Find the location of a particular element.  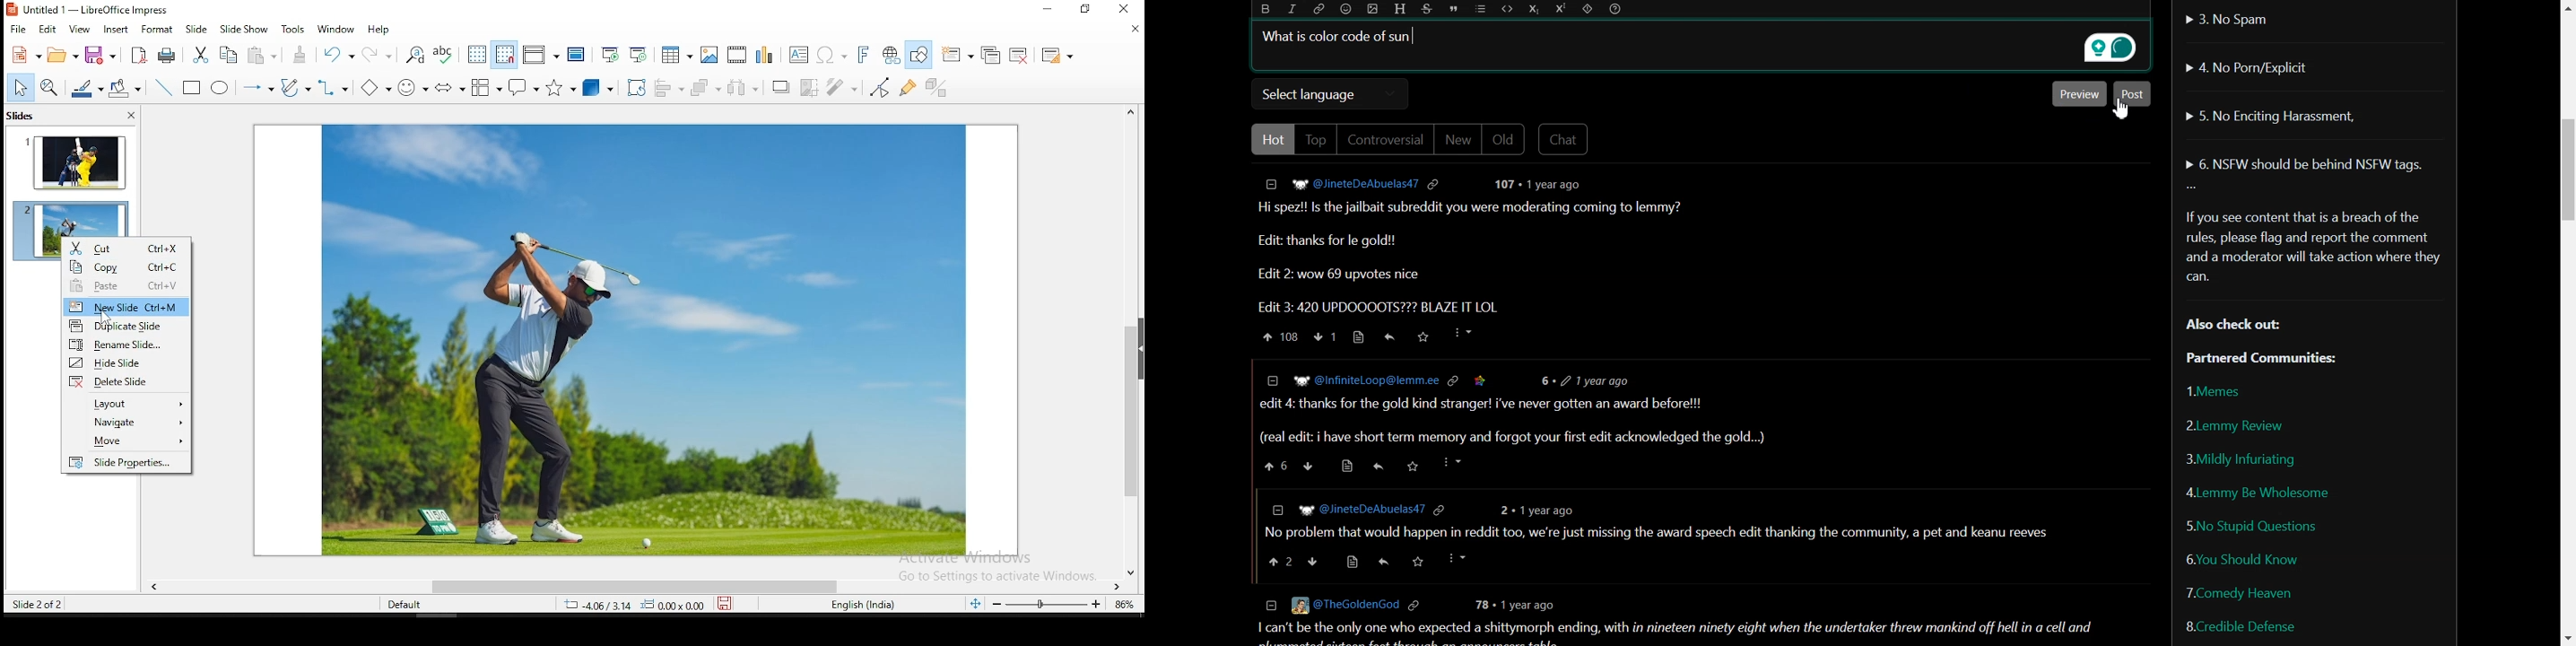

crop image is located at coordinates (807, 85).